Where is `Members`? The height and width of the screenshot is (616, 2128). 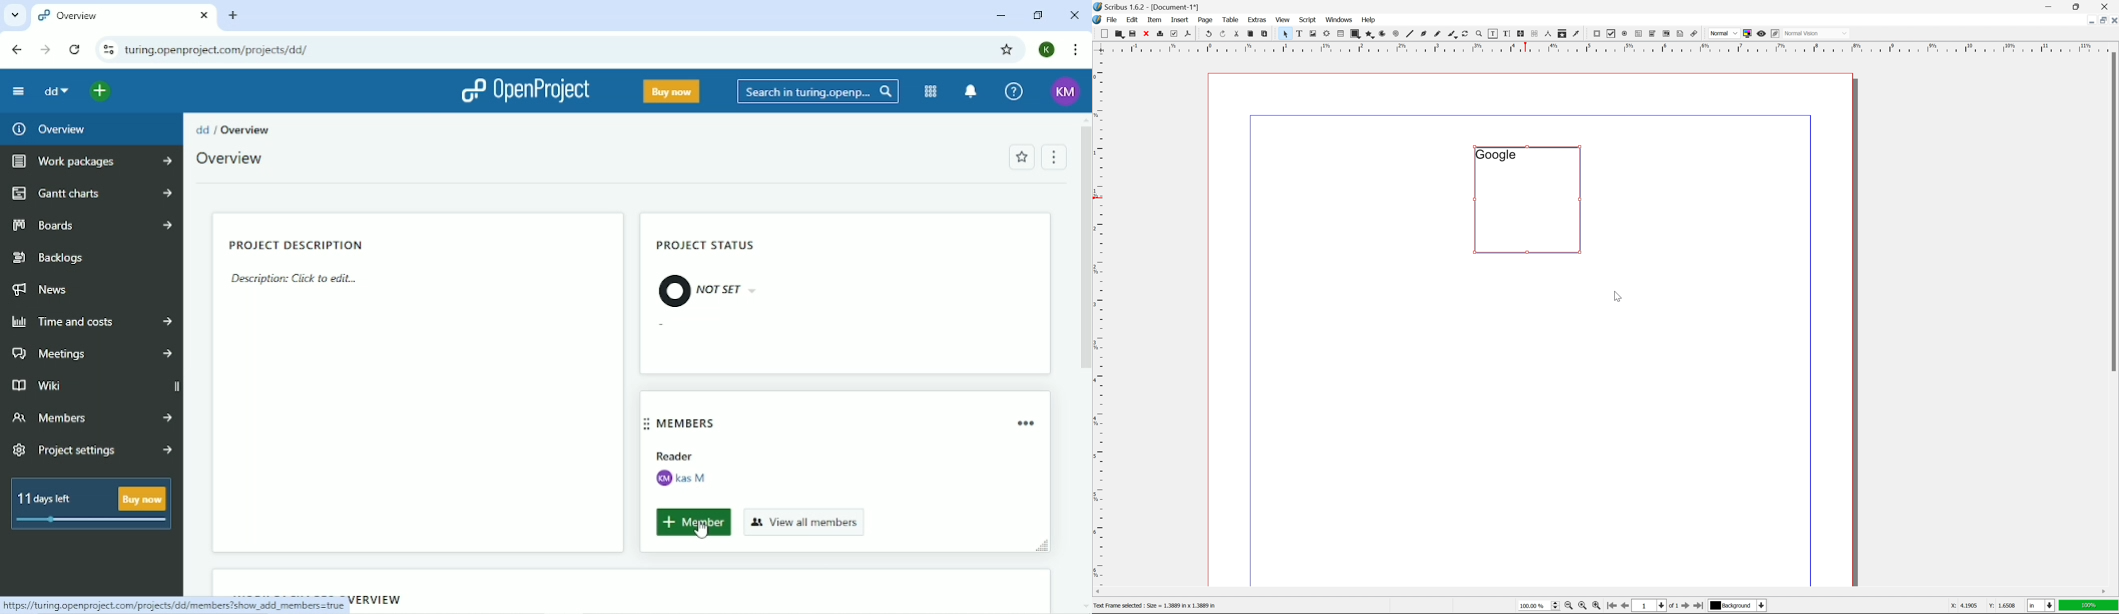 Members is located at coordinates (90, 418).